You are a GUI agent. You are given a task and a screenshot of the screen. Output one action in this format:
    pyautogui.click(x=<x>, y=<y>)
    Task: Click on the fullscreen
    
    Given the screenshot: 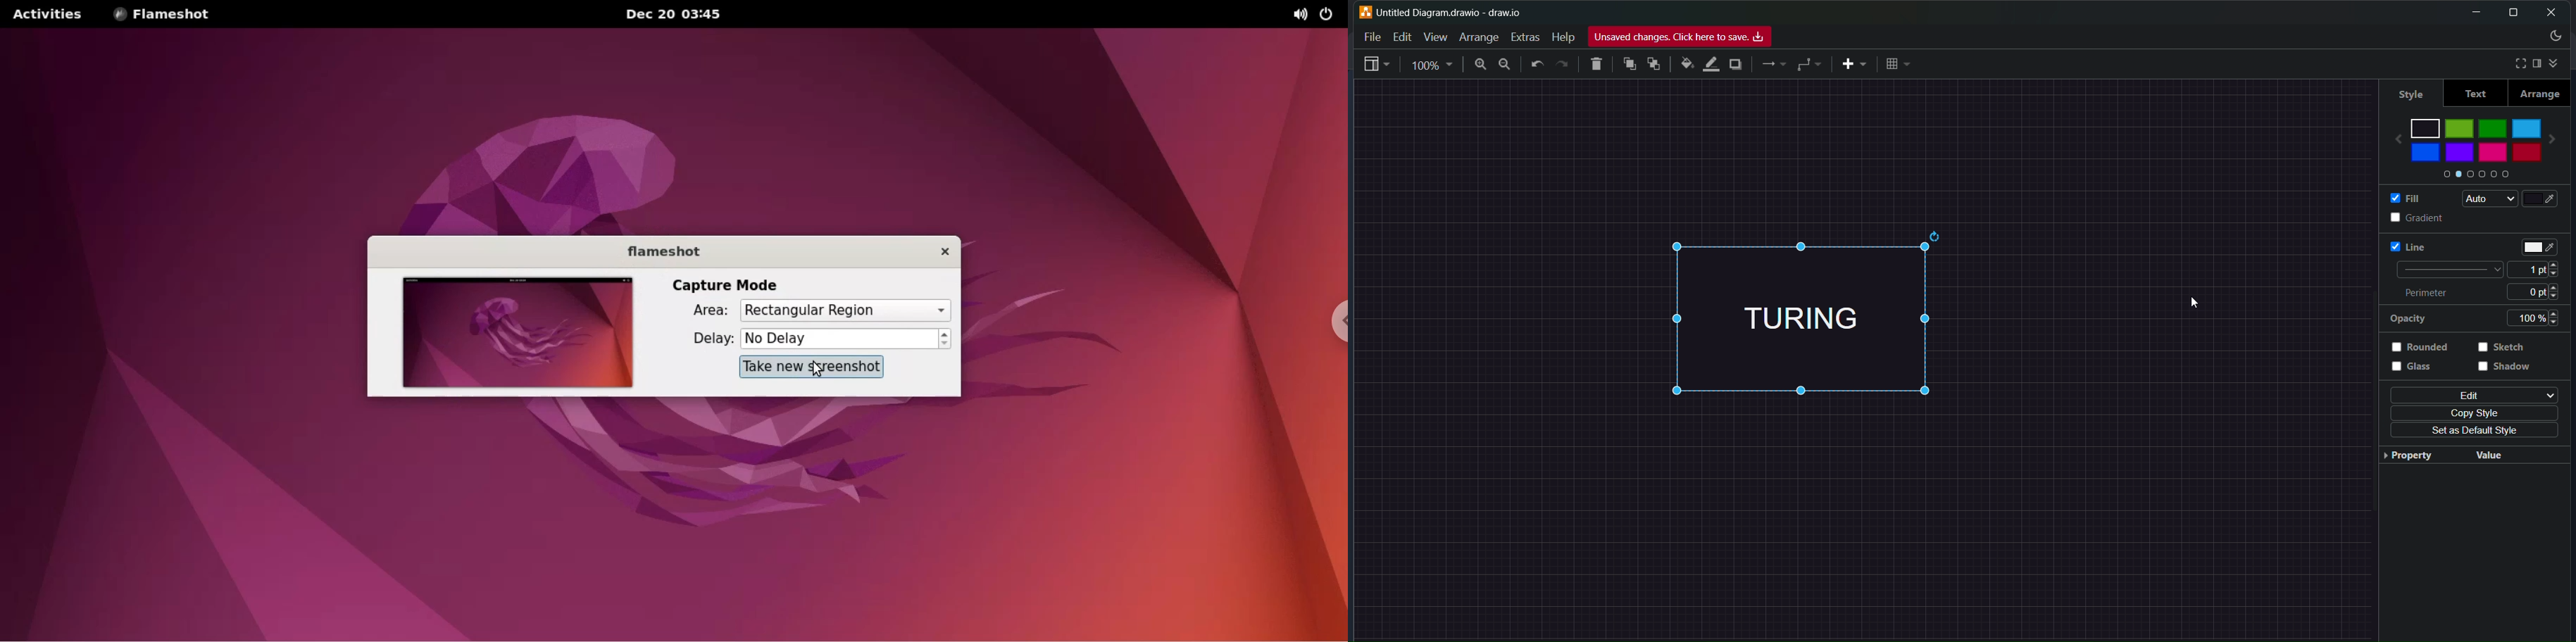 What is the action you would take?
    pyautogui.click(x=2515, y=63)
    